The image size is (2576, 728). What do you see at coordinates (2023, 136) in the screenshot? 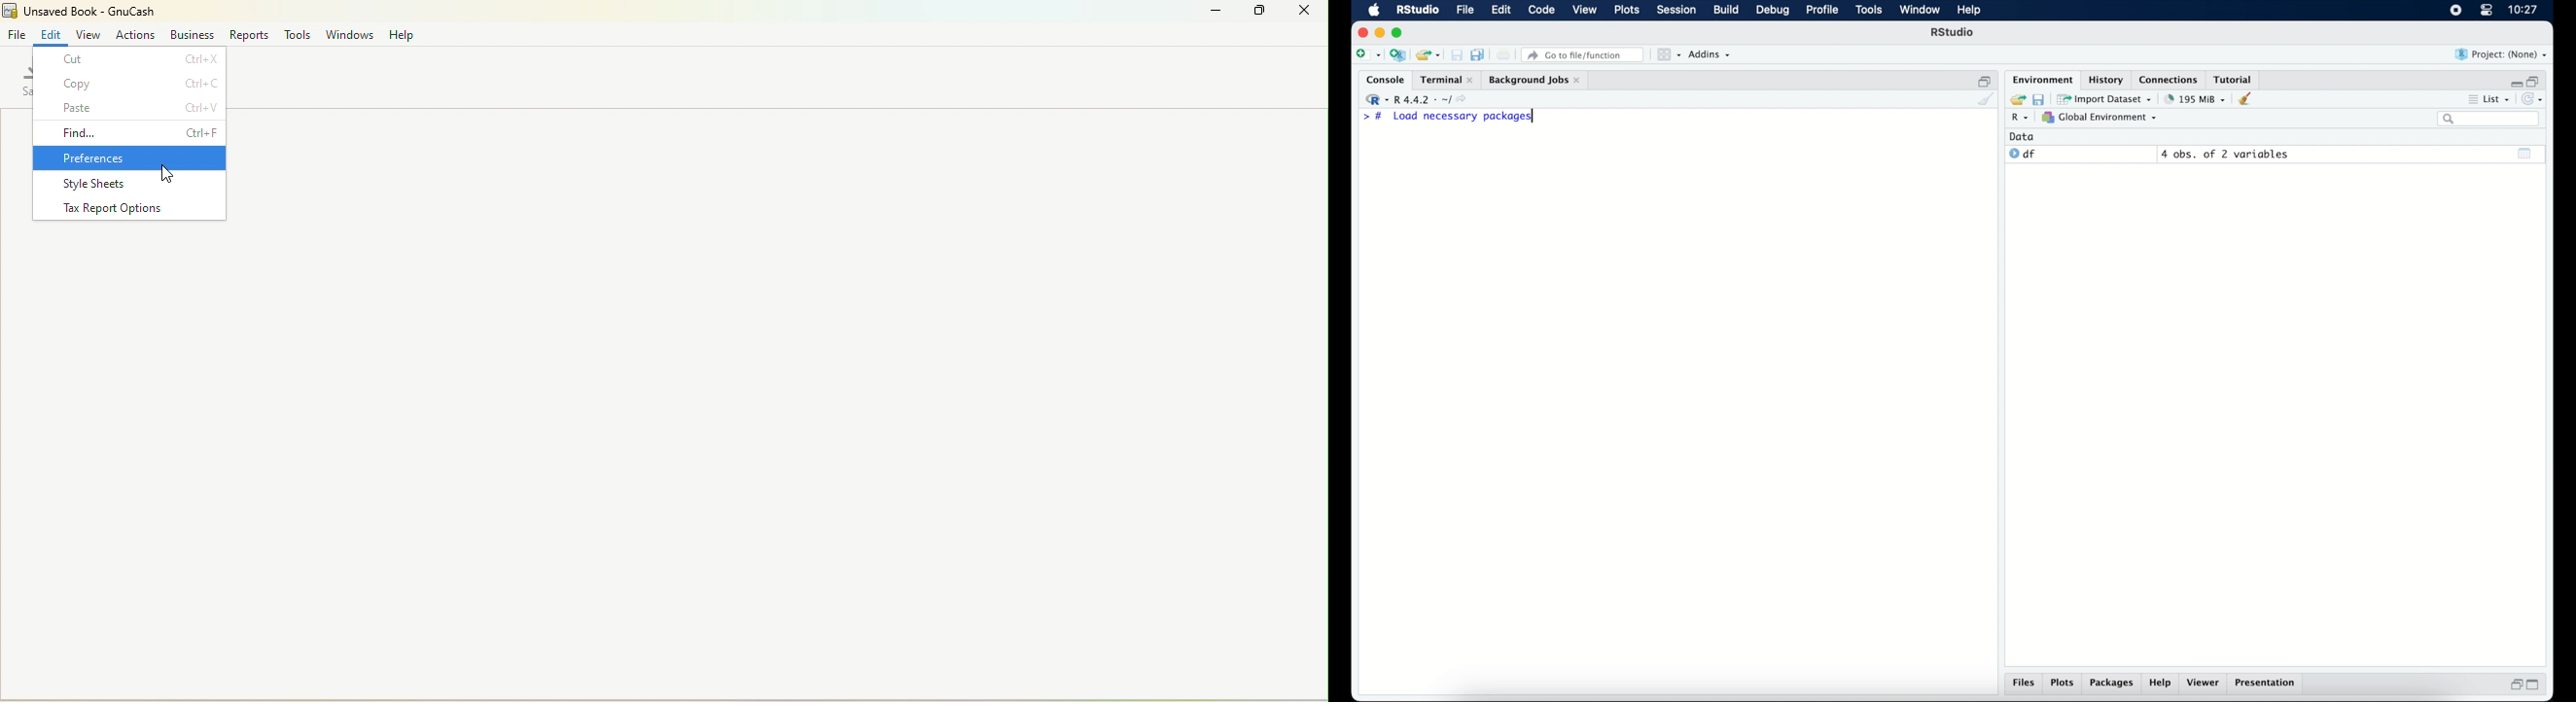
I see `date` at bounding box center [2023, 136].